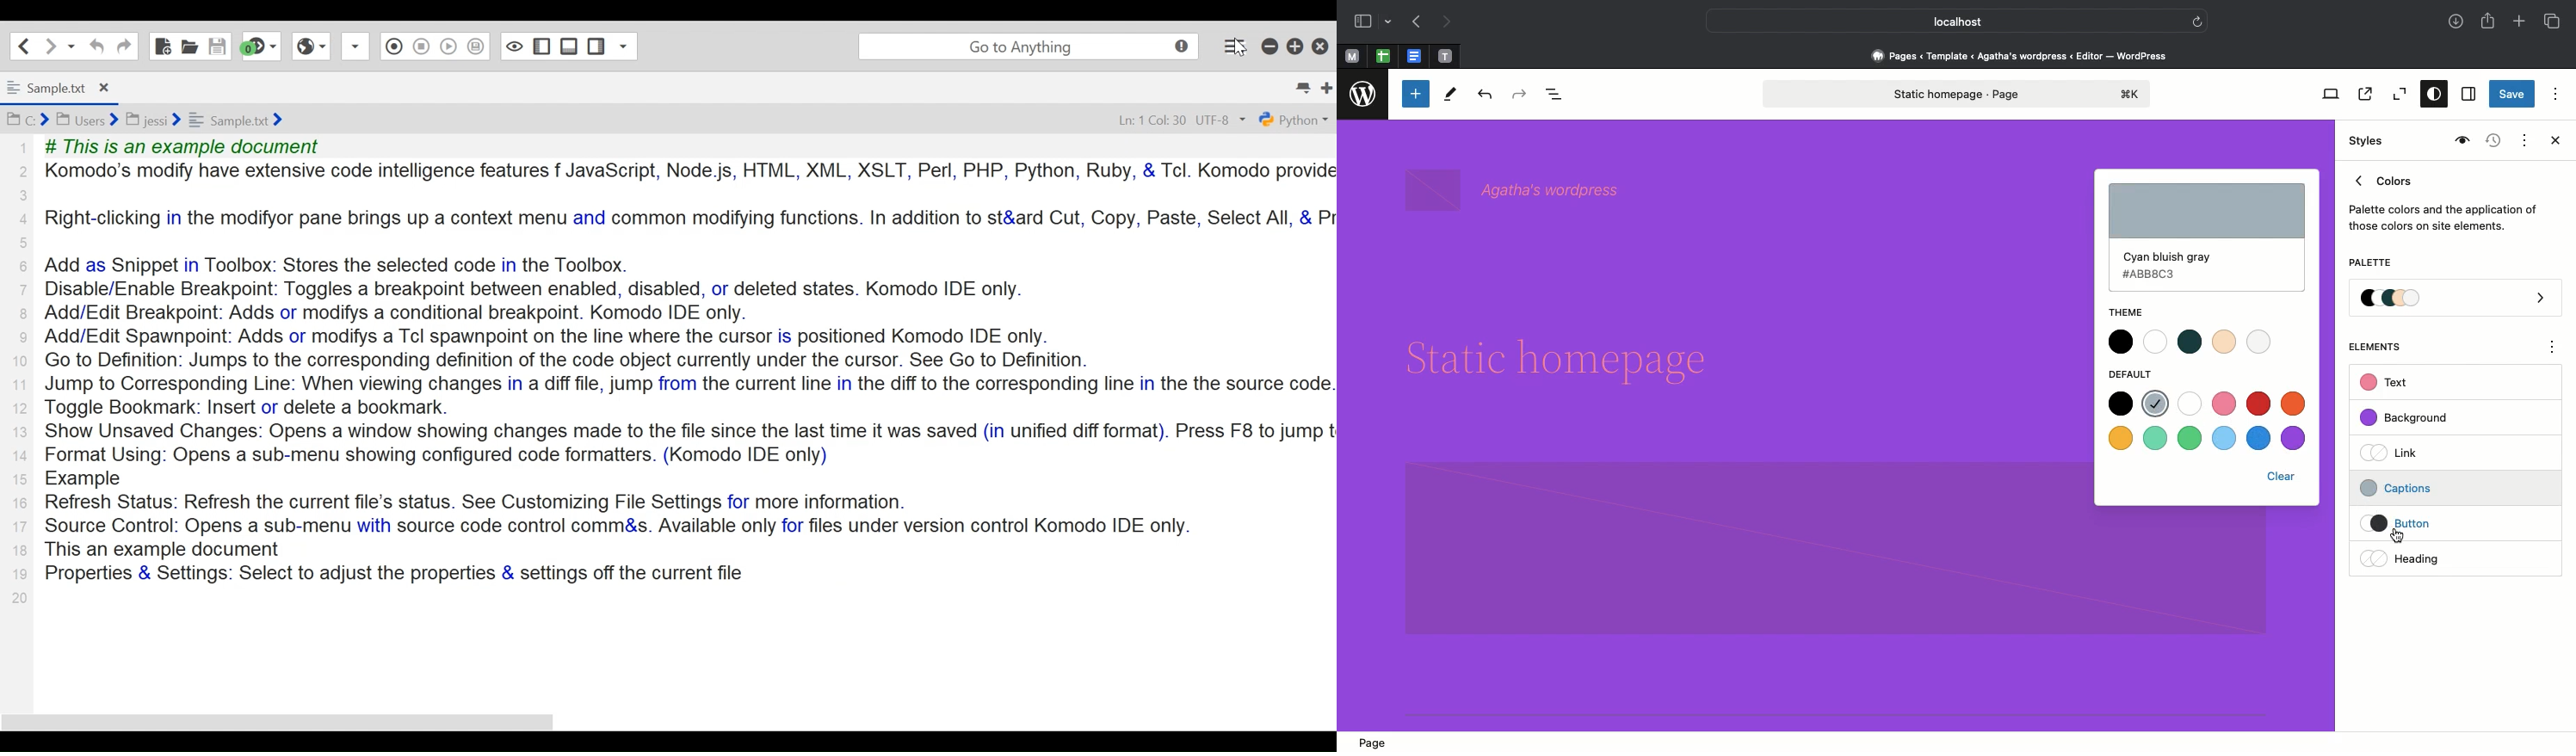 This screenshot has width=2576, height=756. What do you see at coordinates (2363, 94) in the screenshot?
I see `View page` at bounding box center [2363, 94].